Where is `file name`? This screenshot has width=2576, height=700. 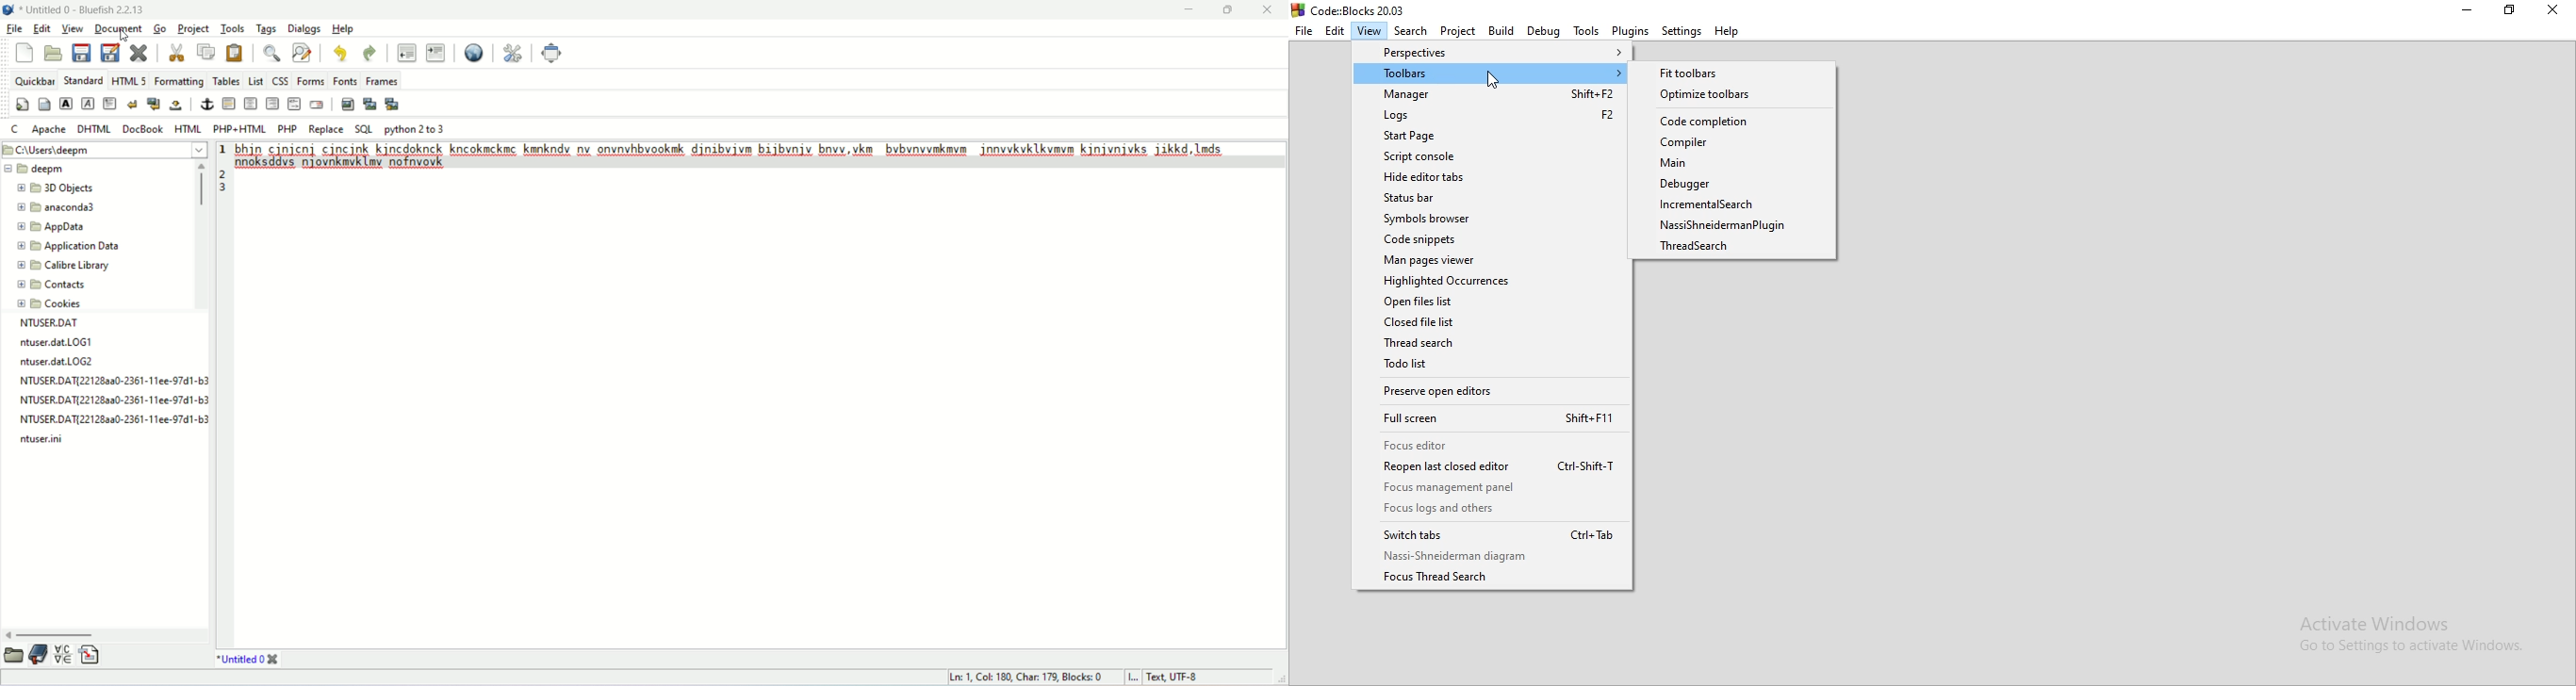
file name is located at coordinates (112, 380).